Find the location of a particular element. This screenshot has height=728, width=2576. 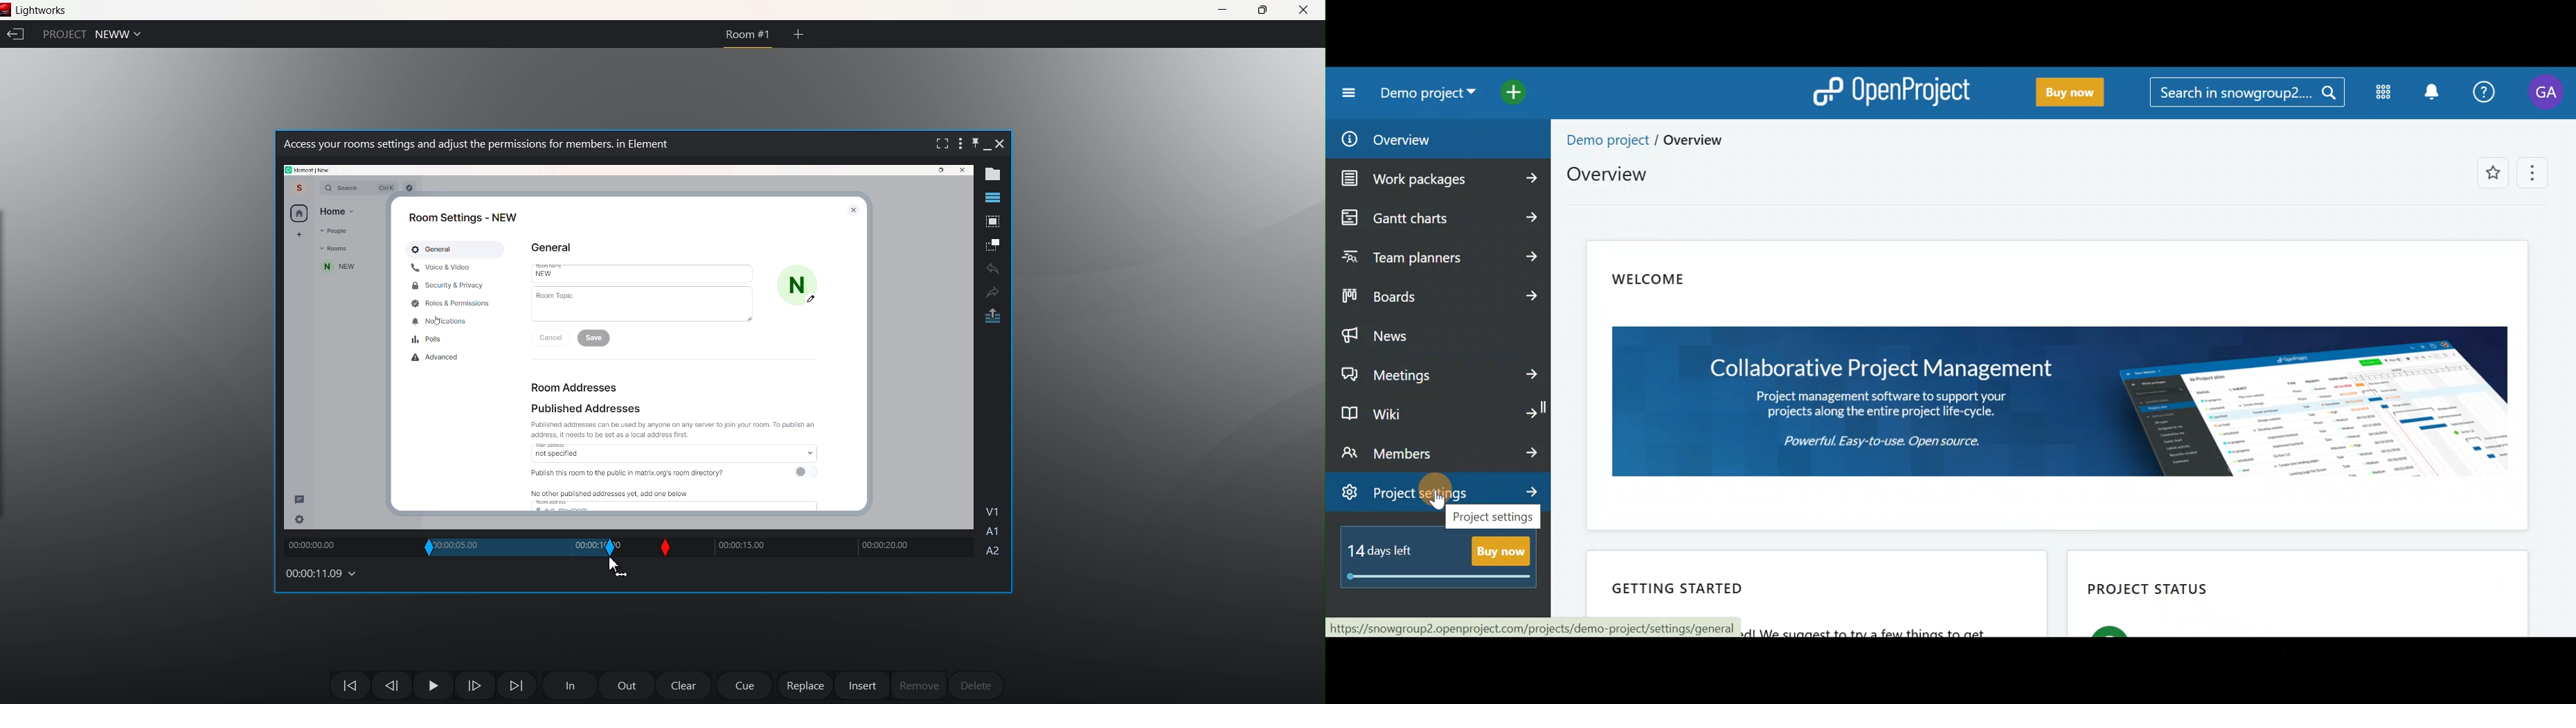

Members is located at coordinates (1440, 452).